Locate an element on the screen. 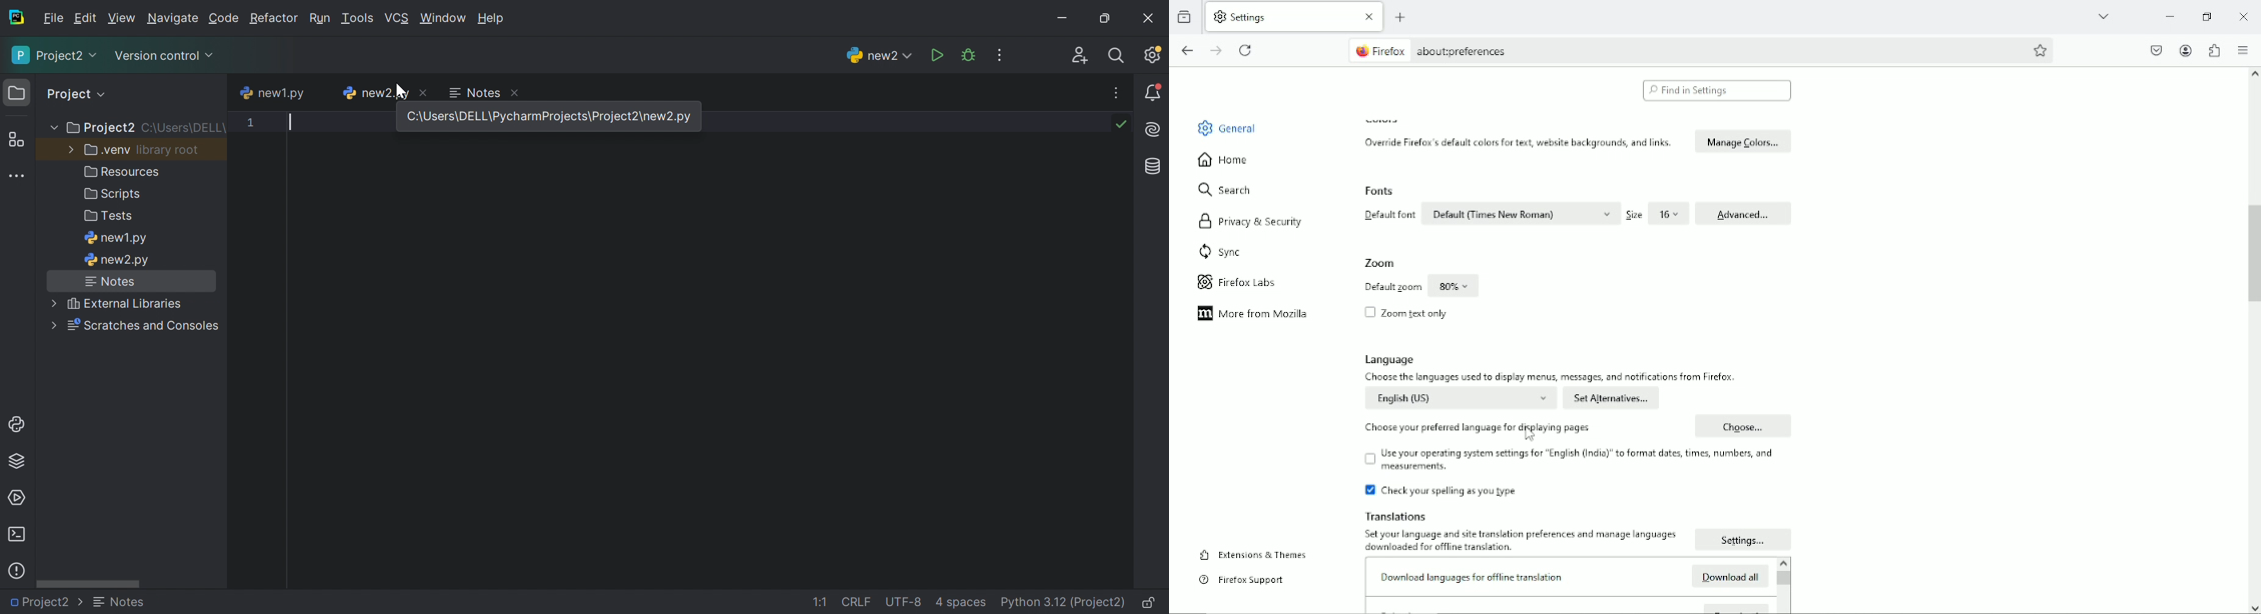 The height and width of the screenshot is (616, 2268). Project2 is located at coordinates (54, 56).